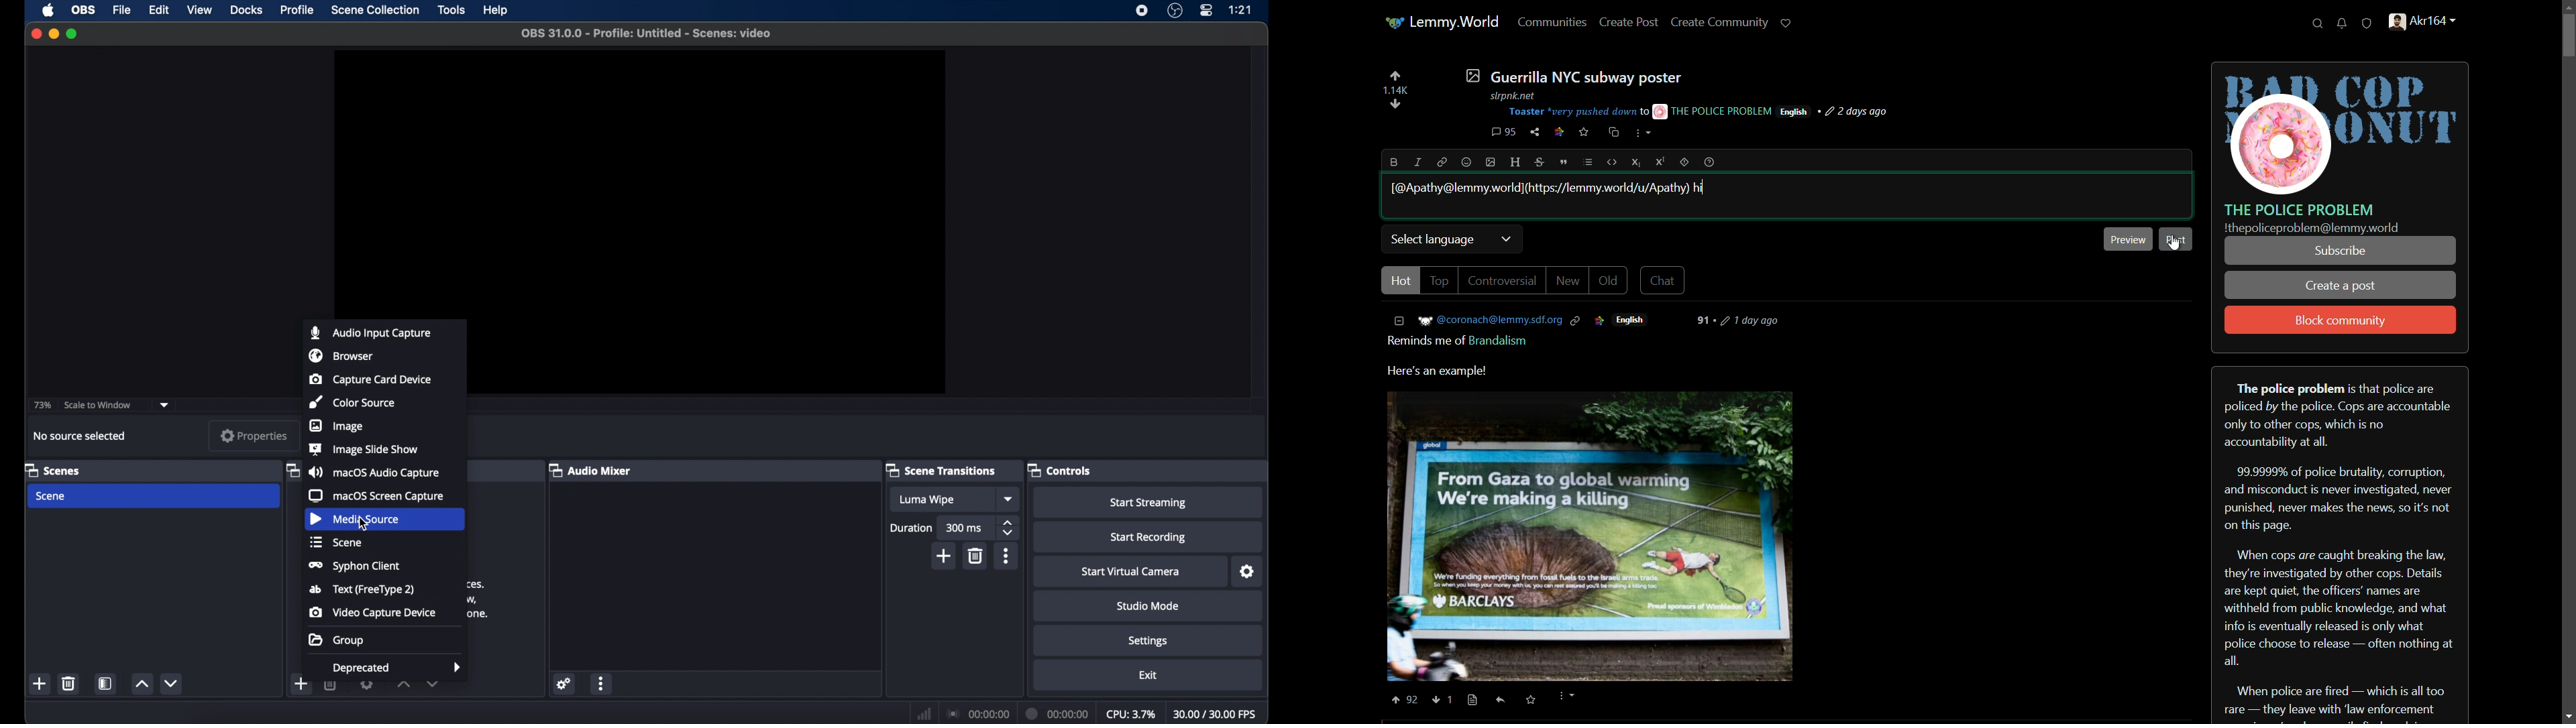 This screenshot has width=2576, height=728. What do you see at coordinates (923, 714) in the screenshot?
I see `network` at bounding box center [923, 714].